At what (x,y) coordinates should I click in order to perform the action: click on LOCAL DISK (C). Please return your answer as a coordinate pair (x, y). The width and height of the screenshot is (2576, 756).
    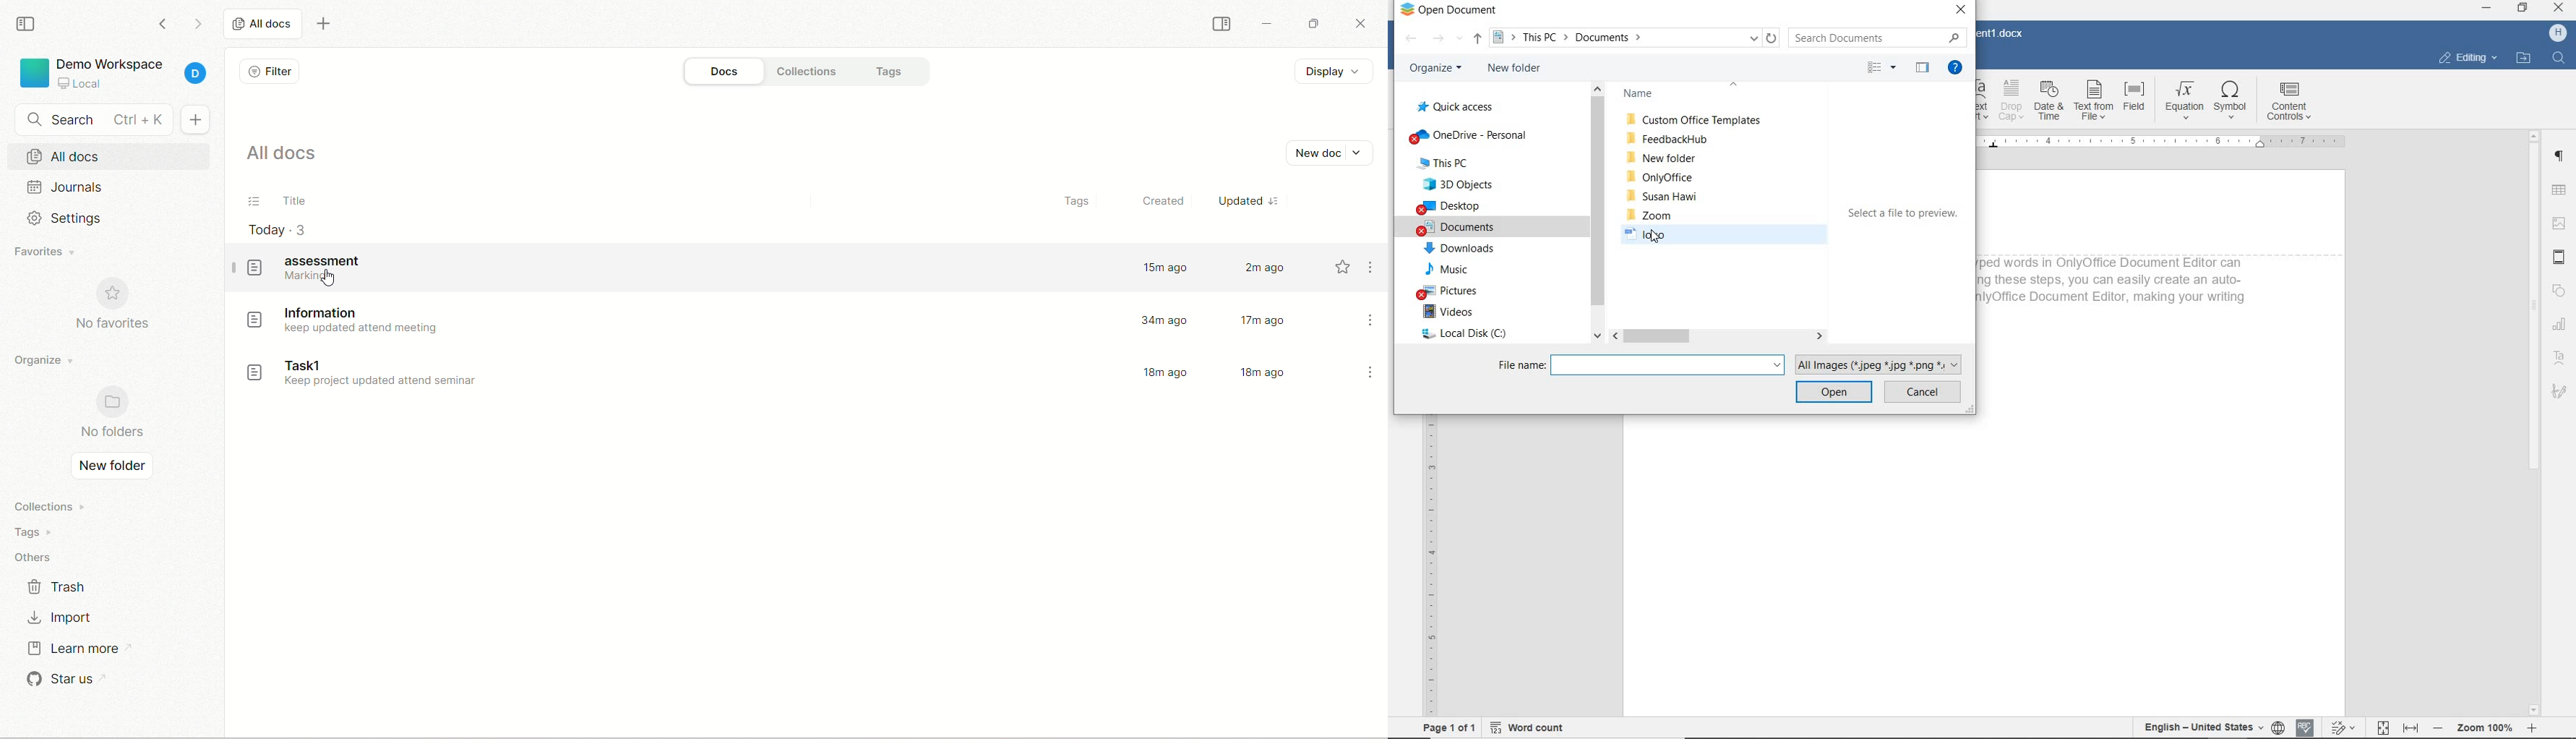
    Looking at the image, I should click on (1463, 336).